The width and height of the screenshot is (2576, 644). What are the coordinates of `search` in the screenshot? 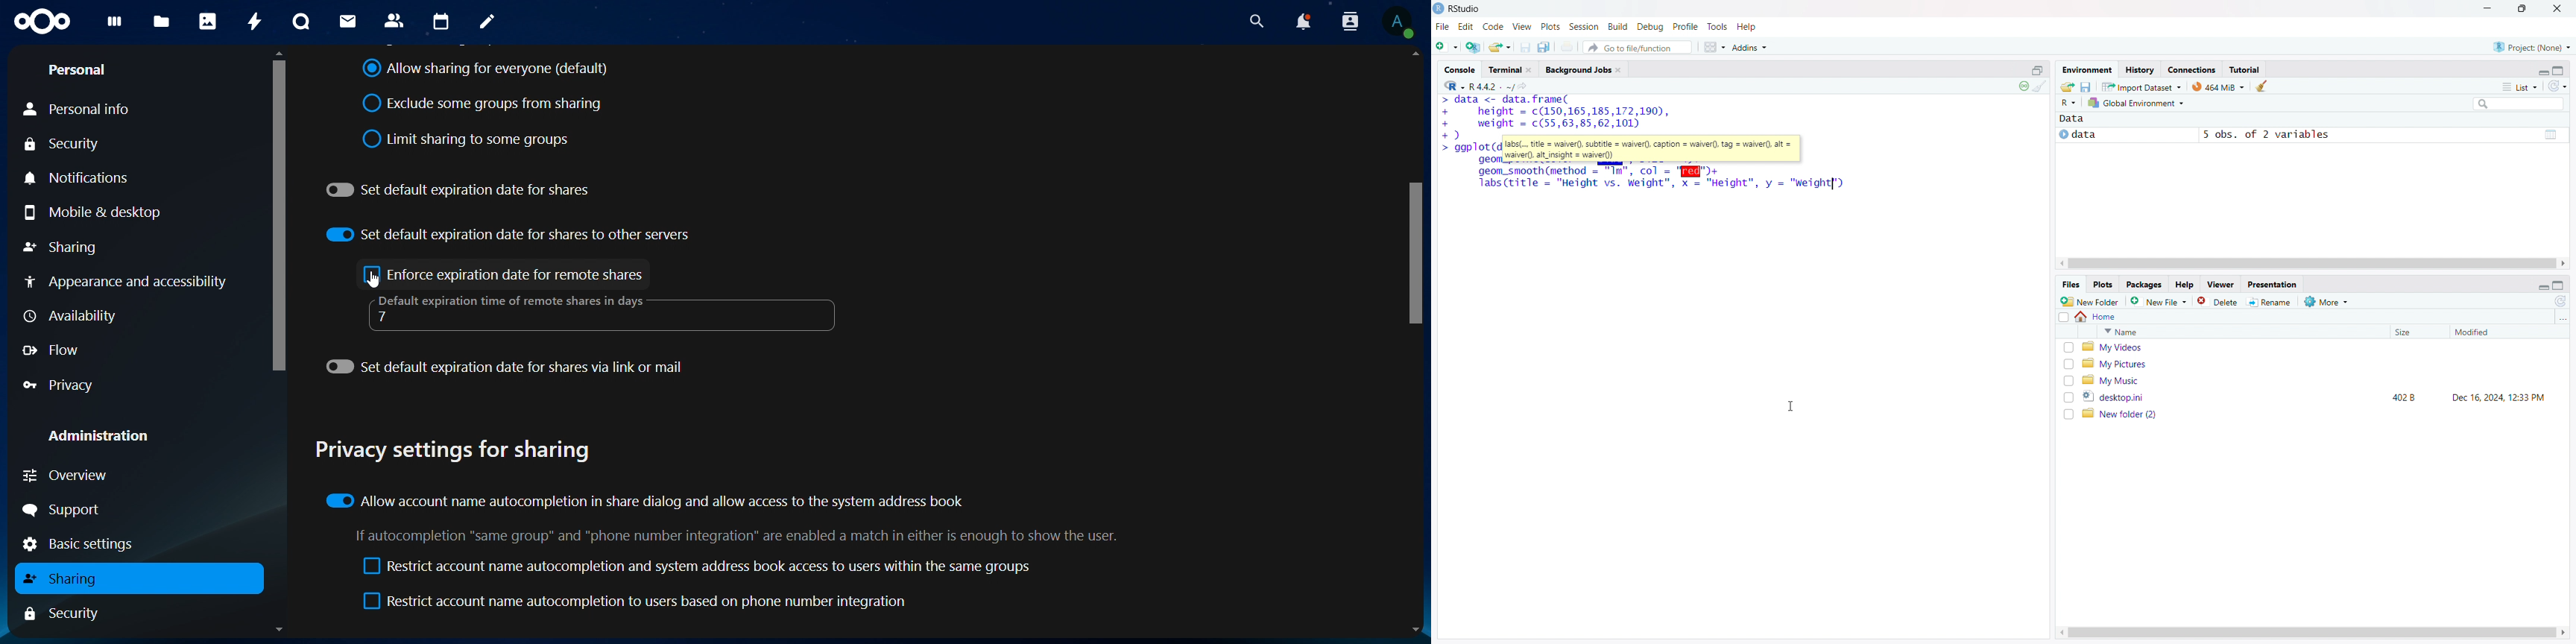 It's located at (1253, 22).